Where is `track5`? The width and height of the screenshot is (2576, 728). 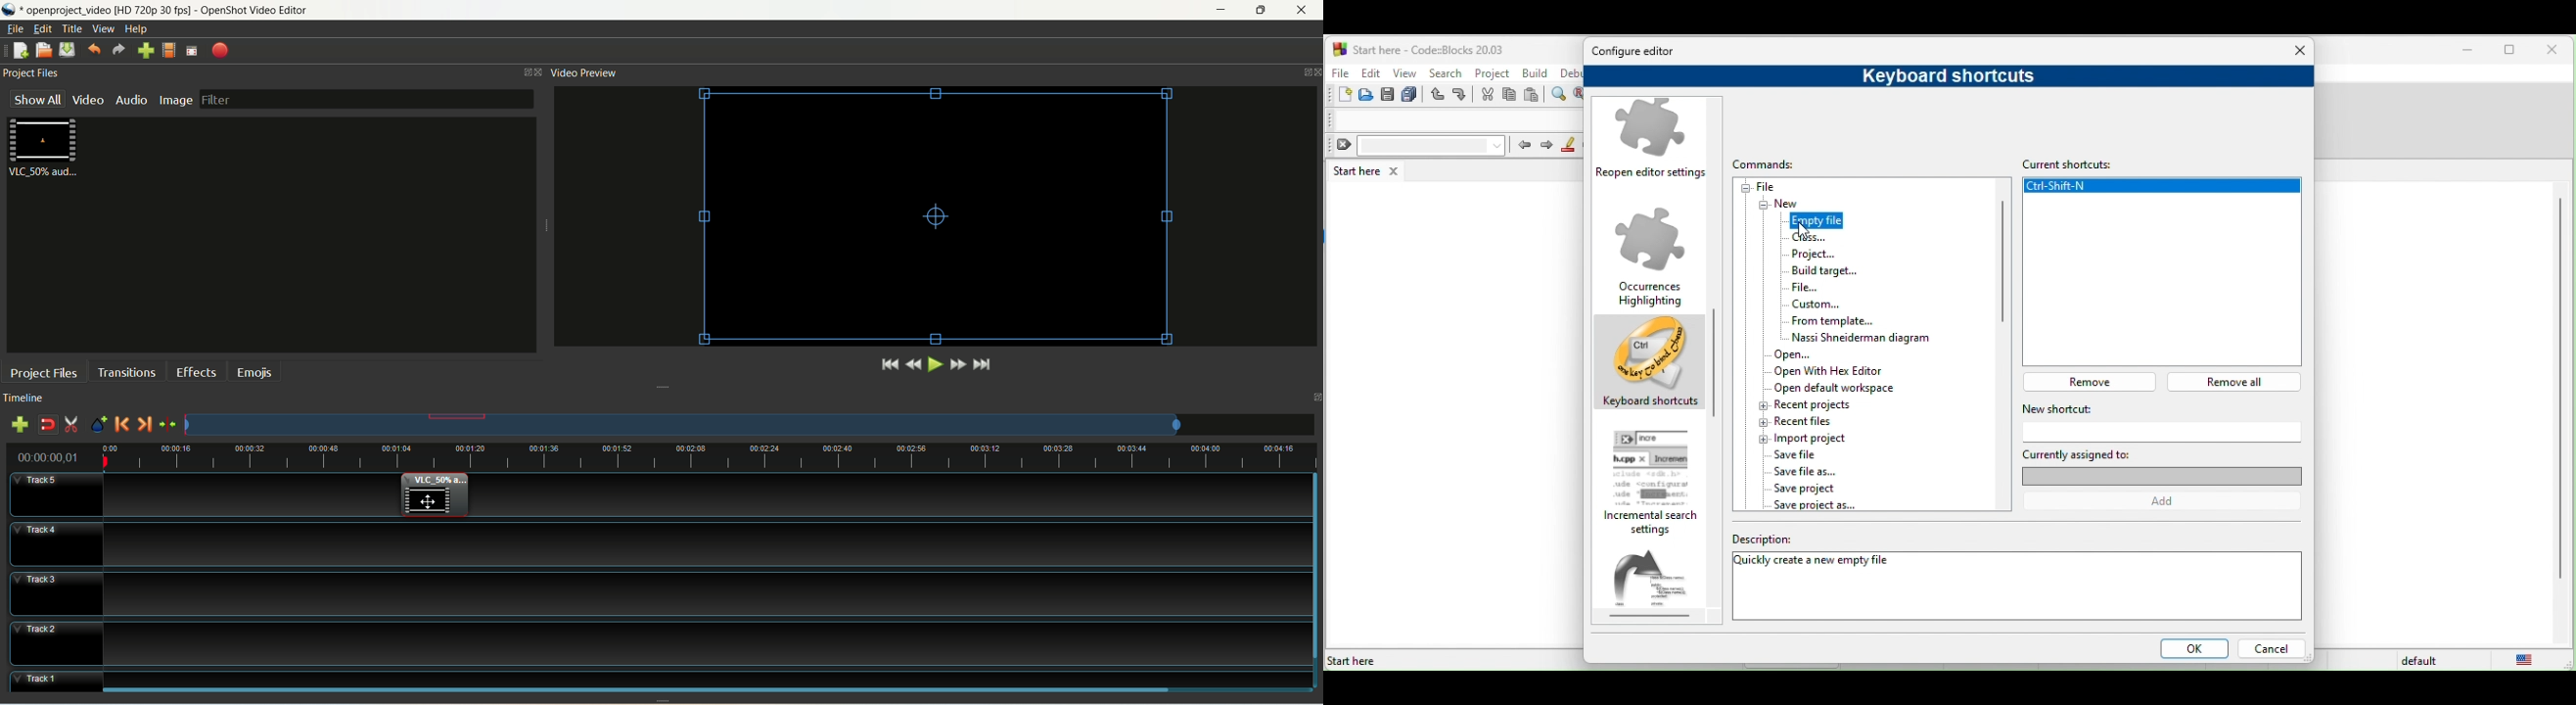 track5 is located at coordinates (57, 495).